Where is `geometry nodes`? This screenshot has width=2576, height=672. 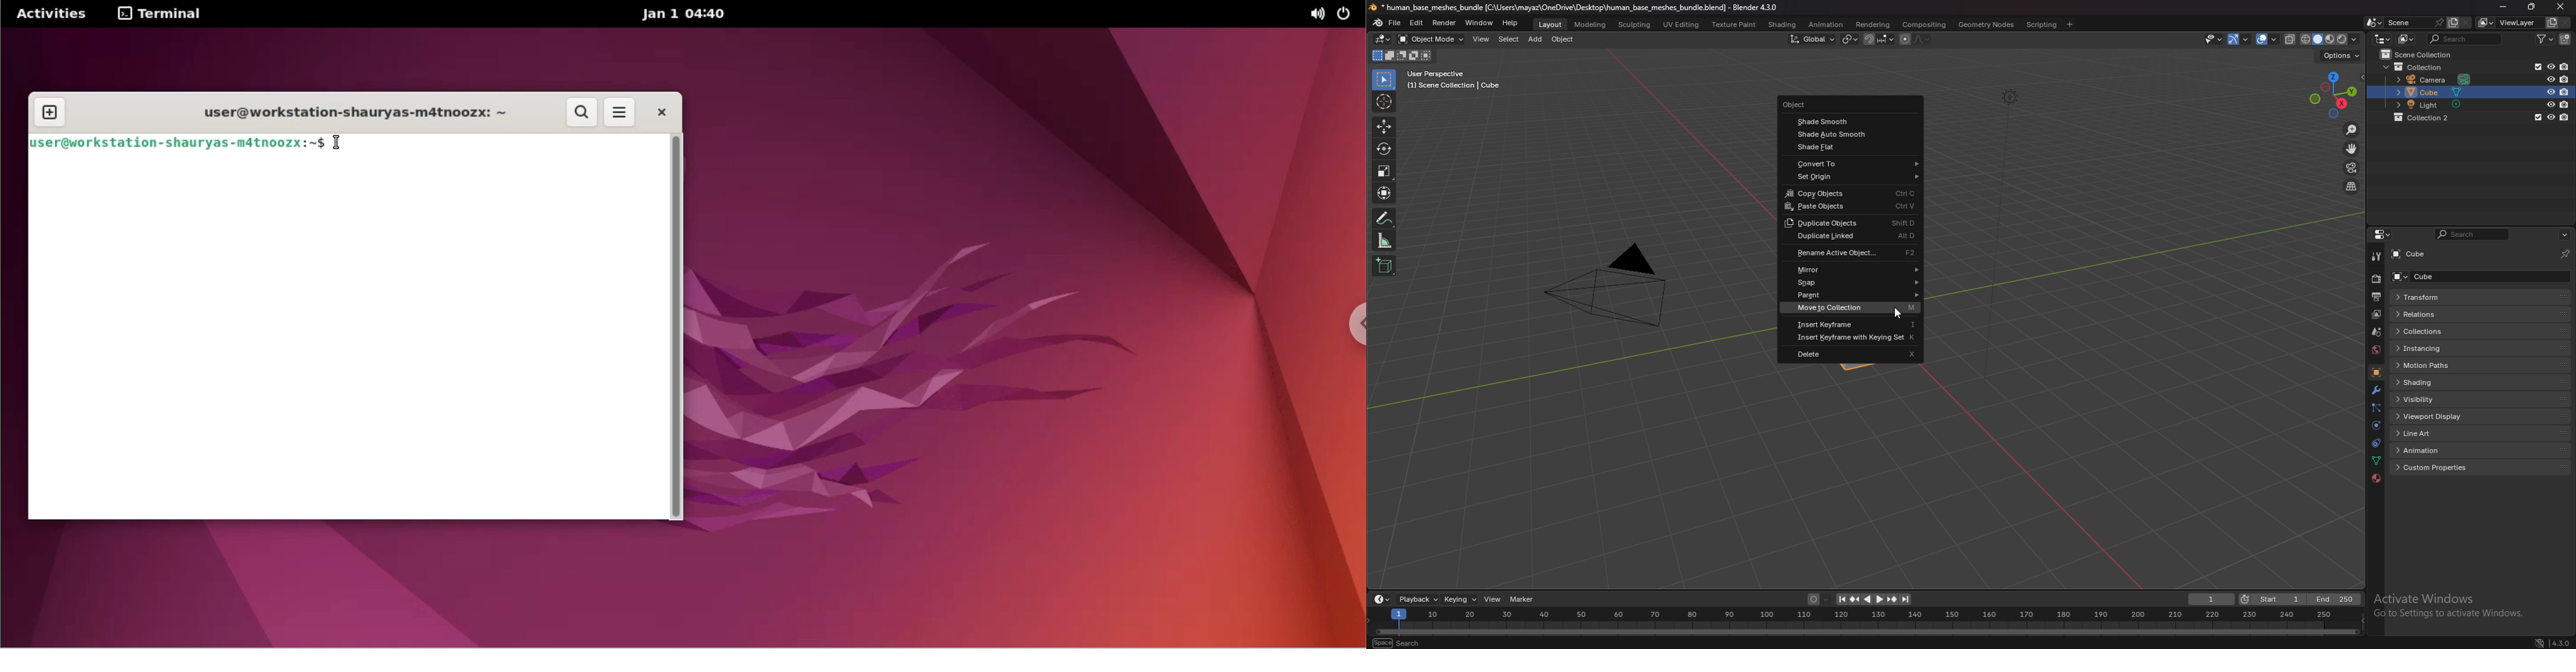 geometry nodes is located at coordinates (1986, 25).